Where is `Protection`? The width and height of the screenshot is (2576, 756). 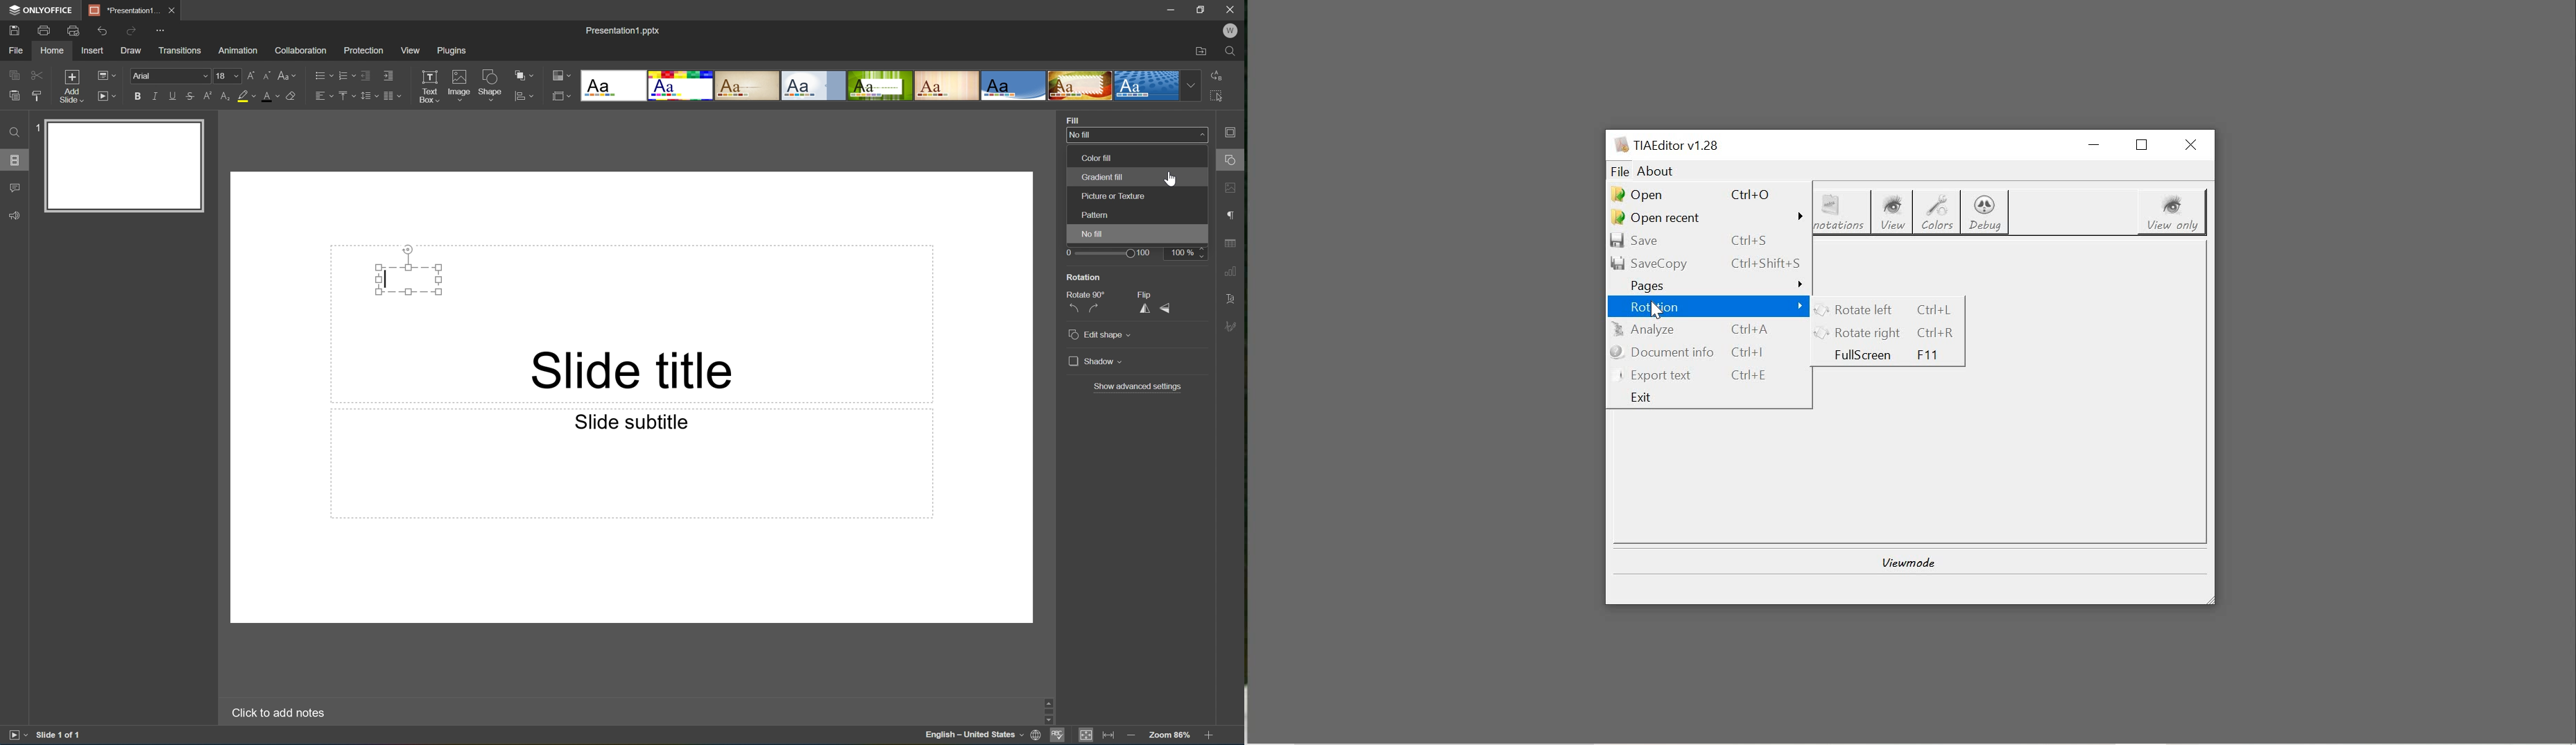
Protection is located at coordinates (363, 50).